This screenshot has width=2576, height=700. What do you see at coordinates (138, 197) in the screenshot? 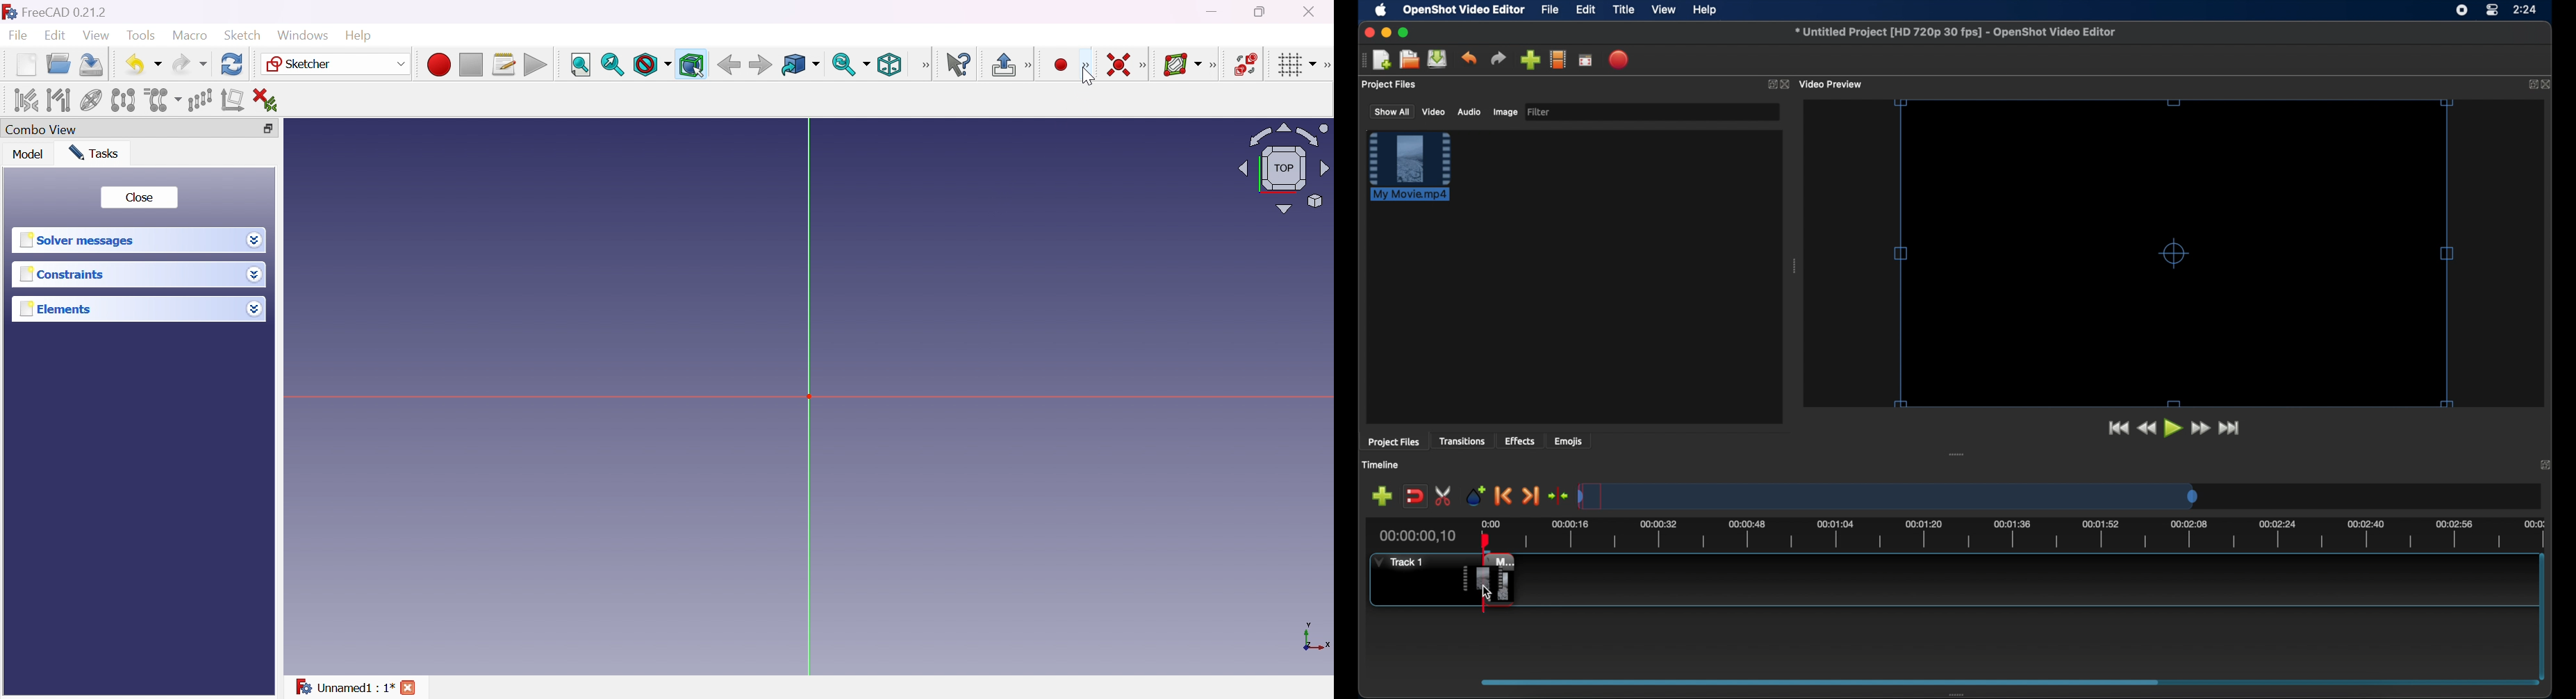
I see `Close` at bounding box center [138, 197].